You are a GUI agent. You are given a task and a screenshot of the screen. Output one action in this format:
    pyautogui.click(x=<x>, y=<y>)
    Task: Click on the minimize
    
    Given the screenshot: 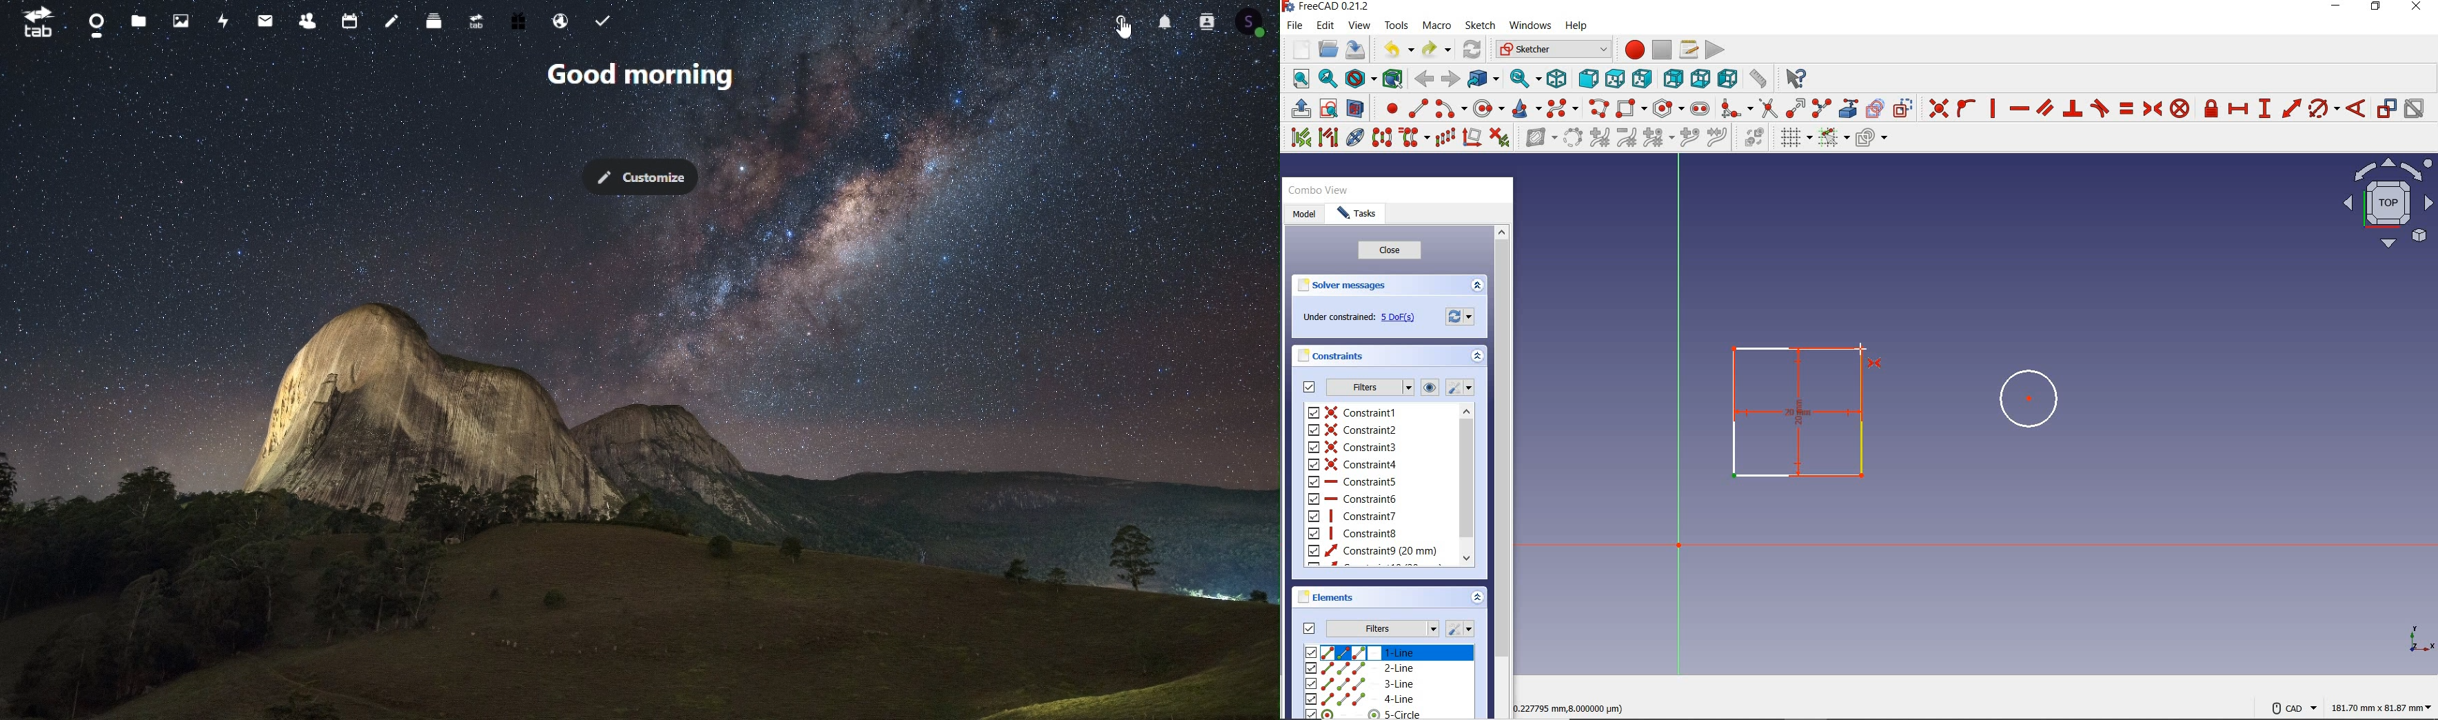 What is the action you would take?
    pyautogui.click(x=2339, y=7)
    